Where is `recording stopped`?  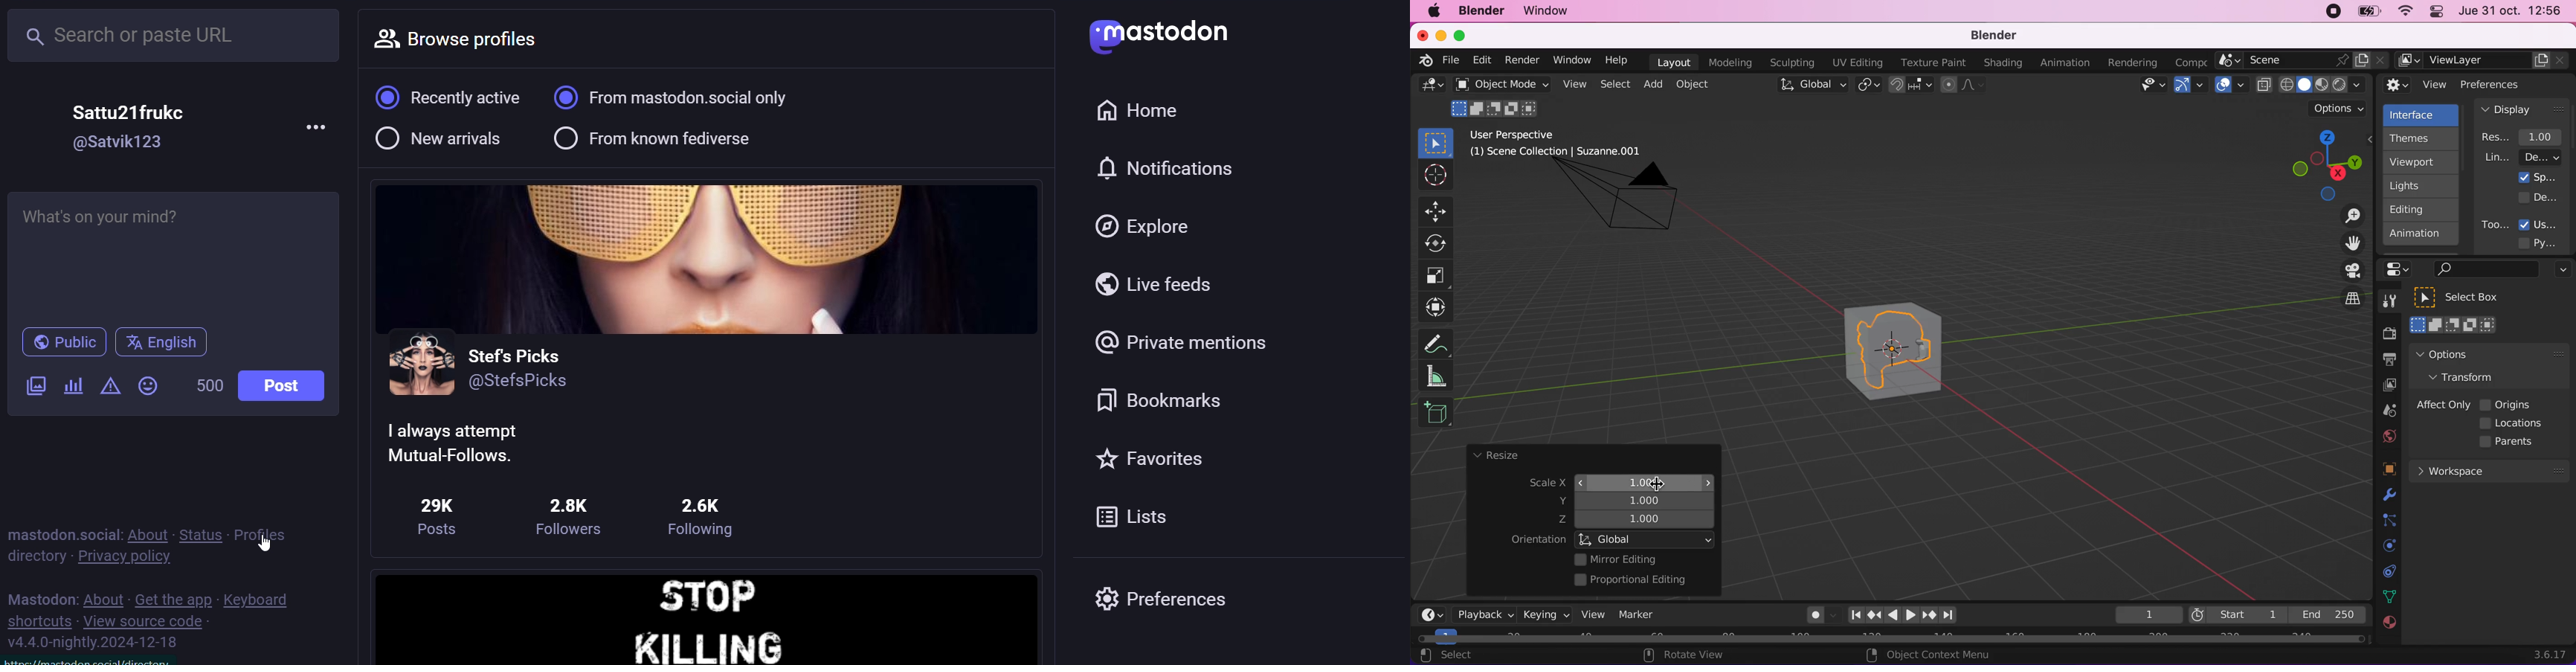
recording stopped is located at coordinates (2330, 13).